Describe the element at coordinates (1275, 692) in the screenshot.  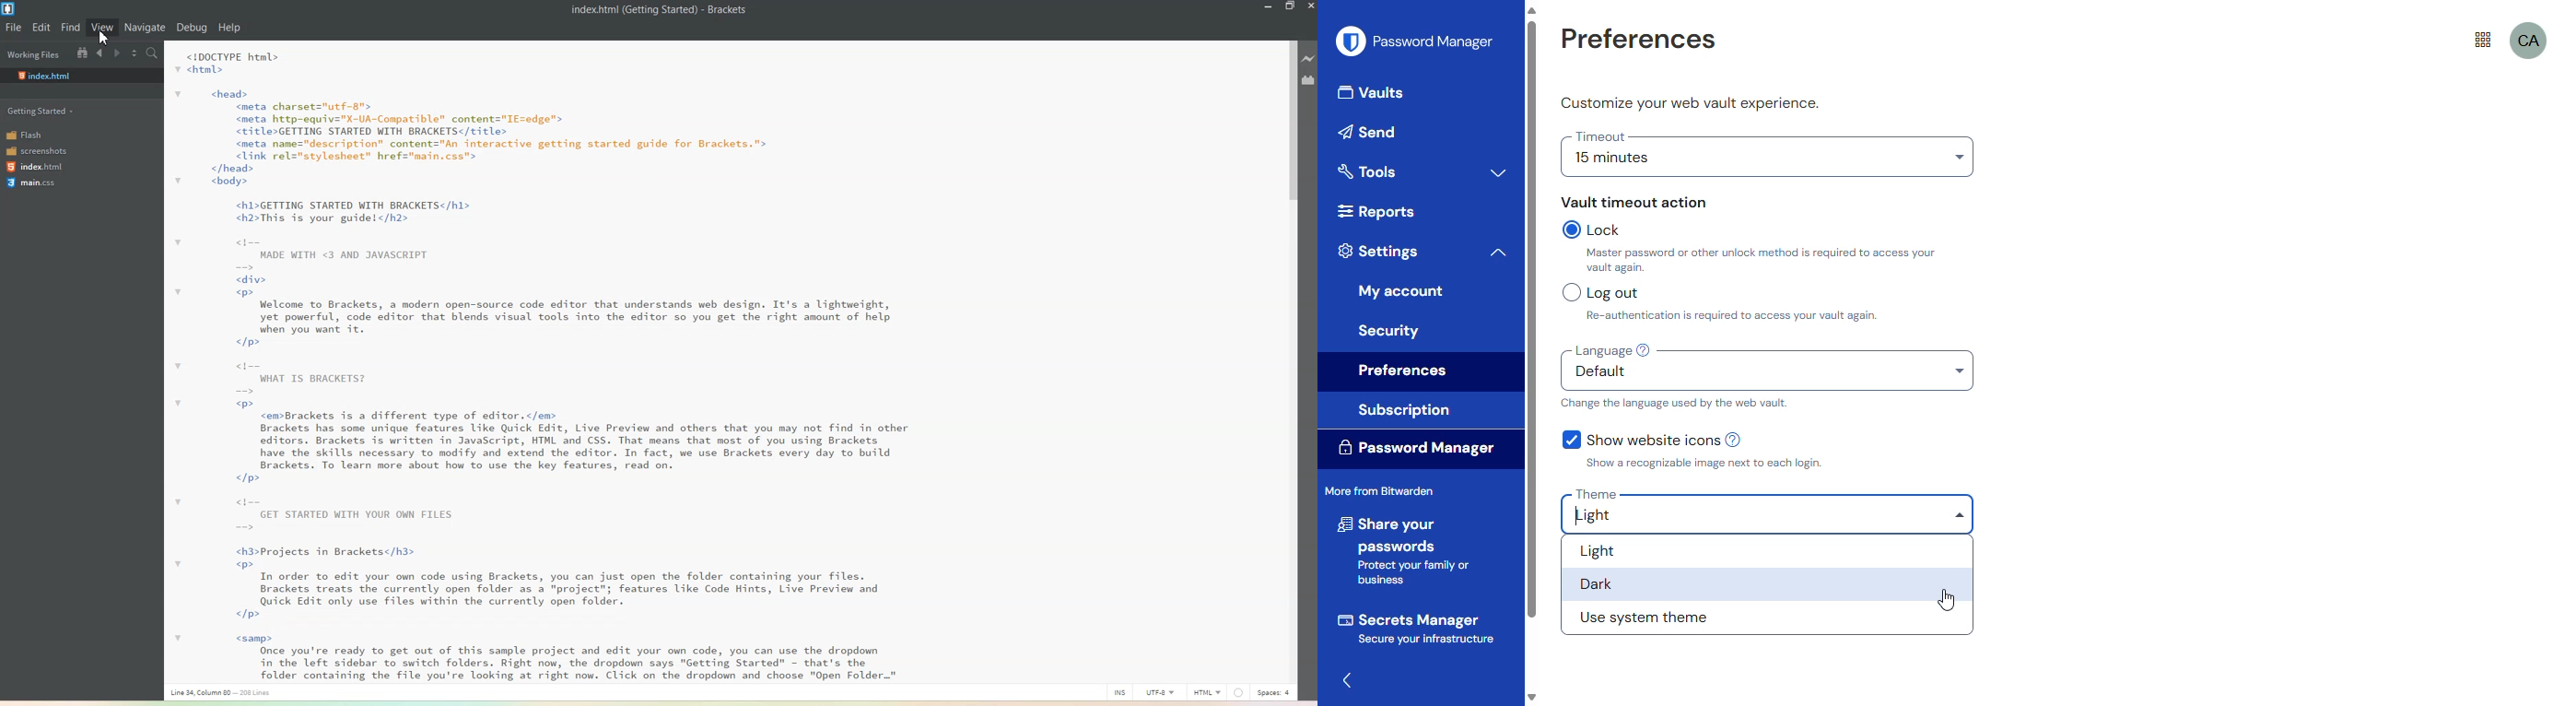
I see `Spaces: 4  ` at that location.